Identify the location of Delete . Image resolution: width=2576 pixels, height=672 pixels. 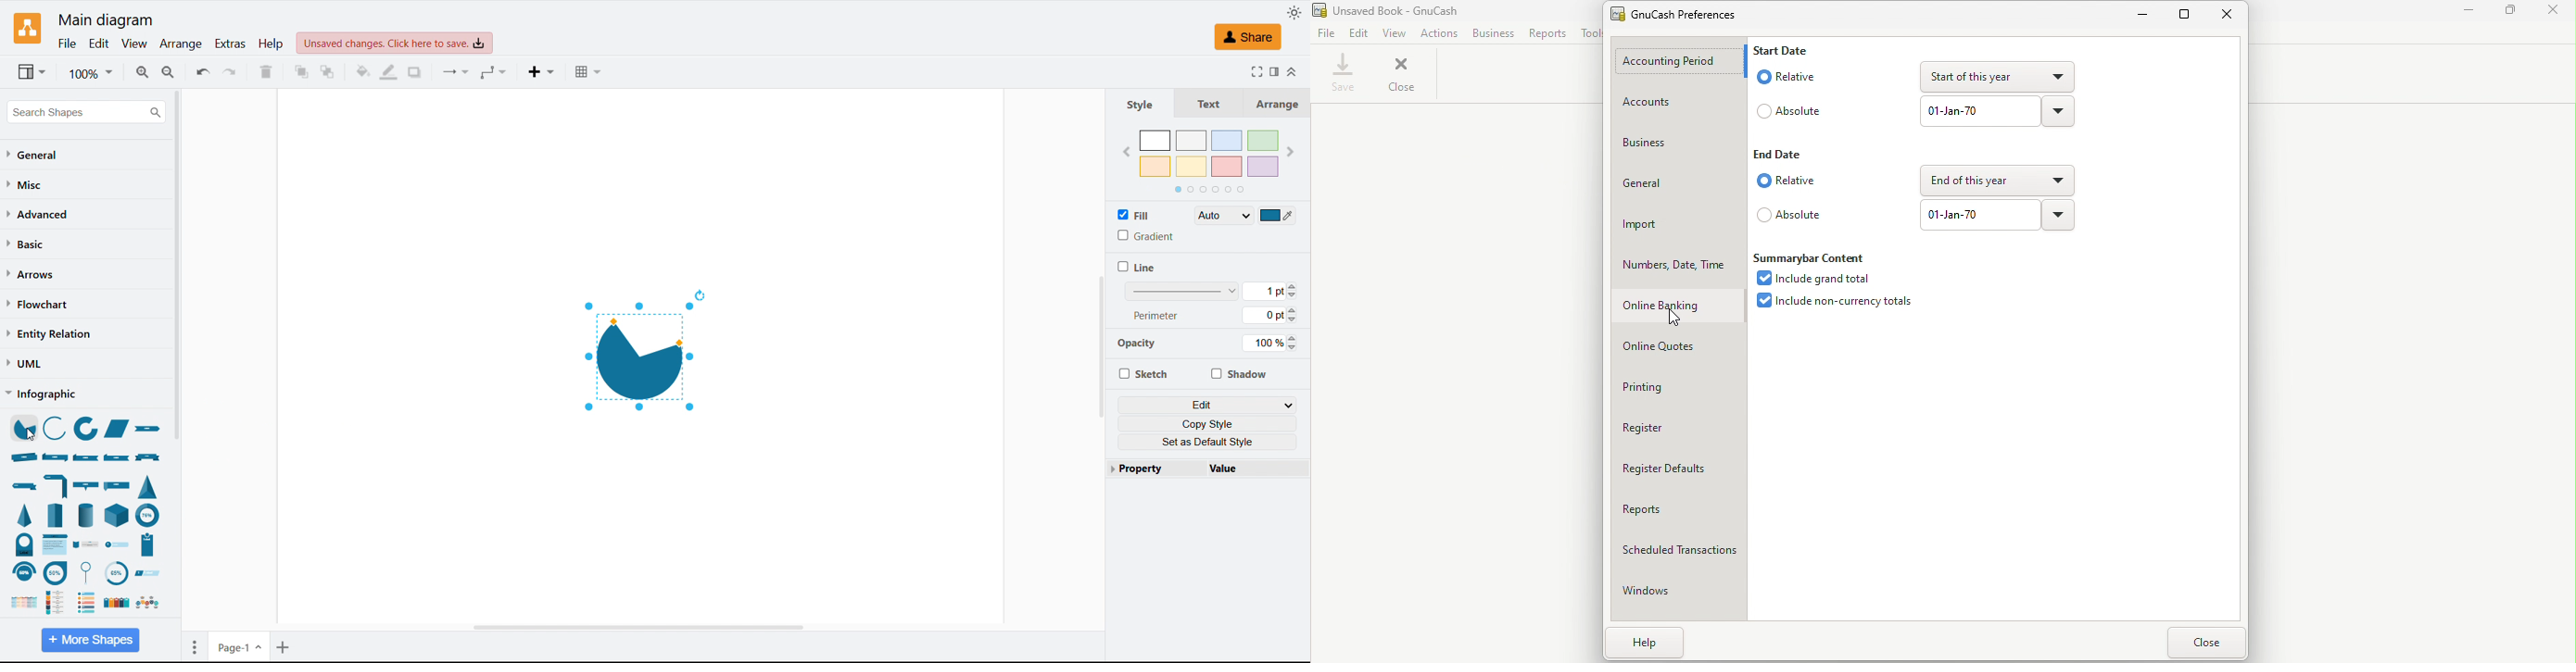
(266, 72).